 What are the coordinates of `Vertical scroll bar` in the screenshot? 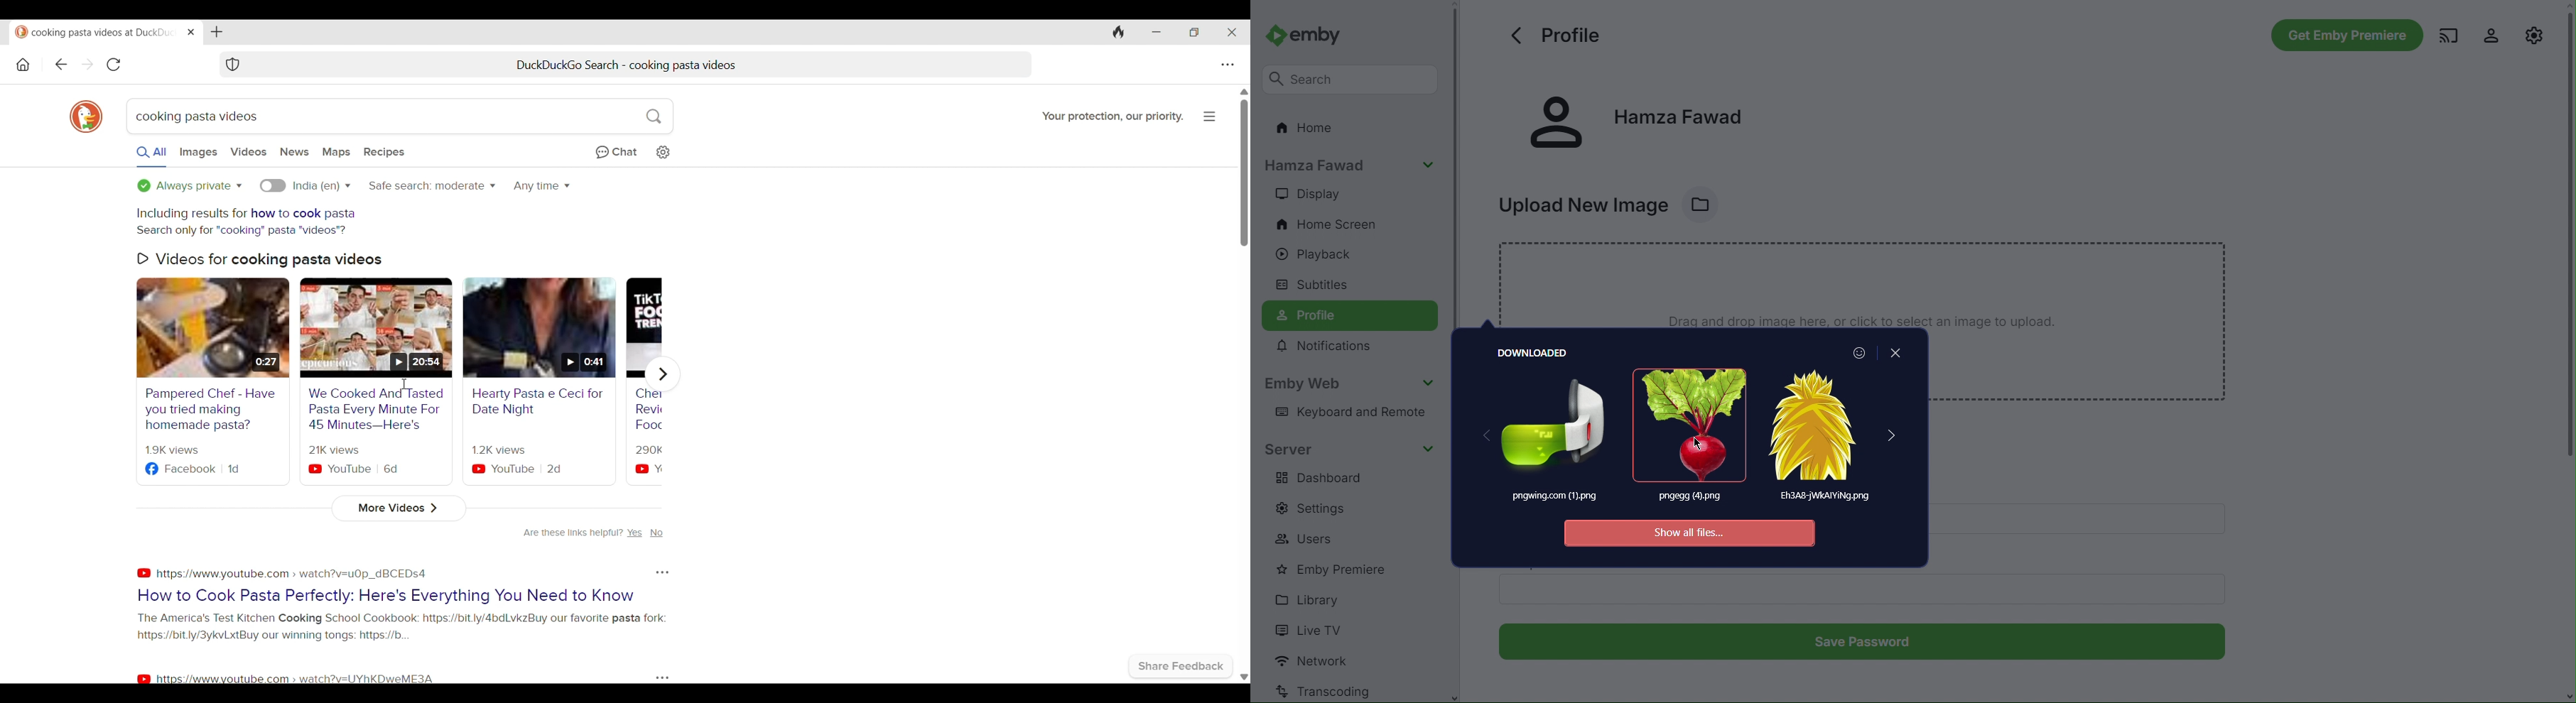 It's located at (1244, 172).